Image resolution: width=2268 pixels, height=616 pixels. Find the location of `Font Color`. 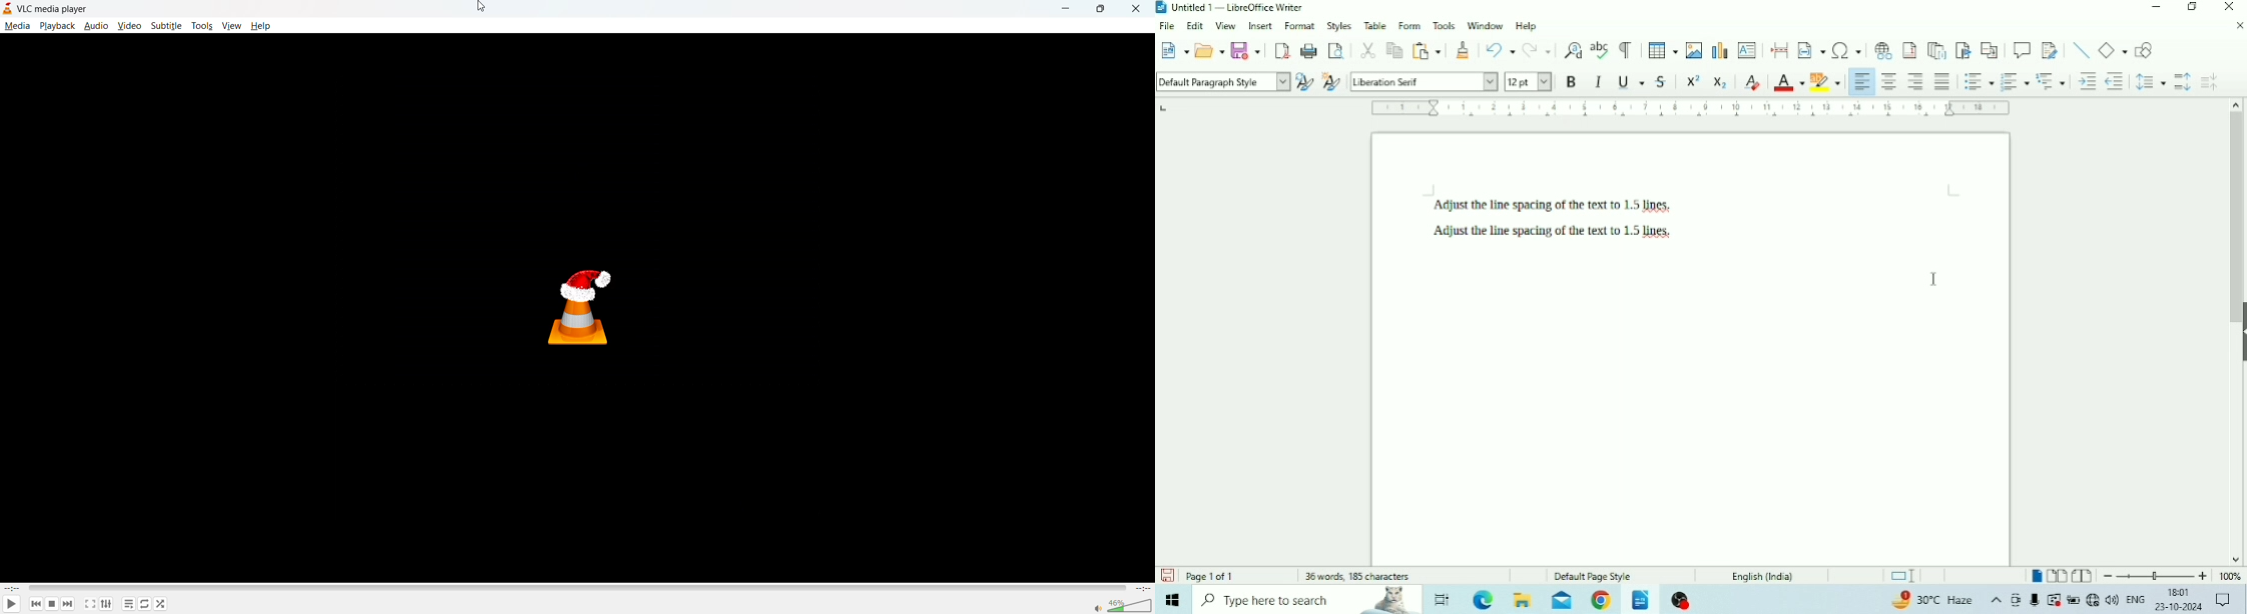

Font Color is located at coordinates (1789, 82).